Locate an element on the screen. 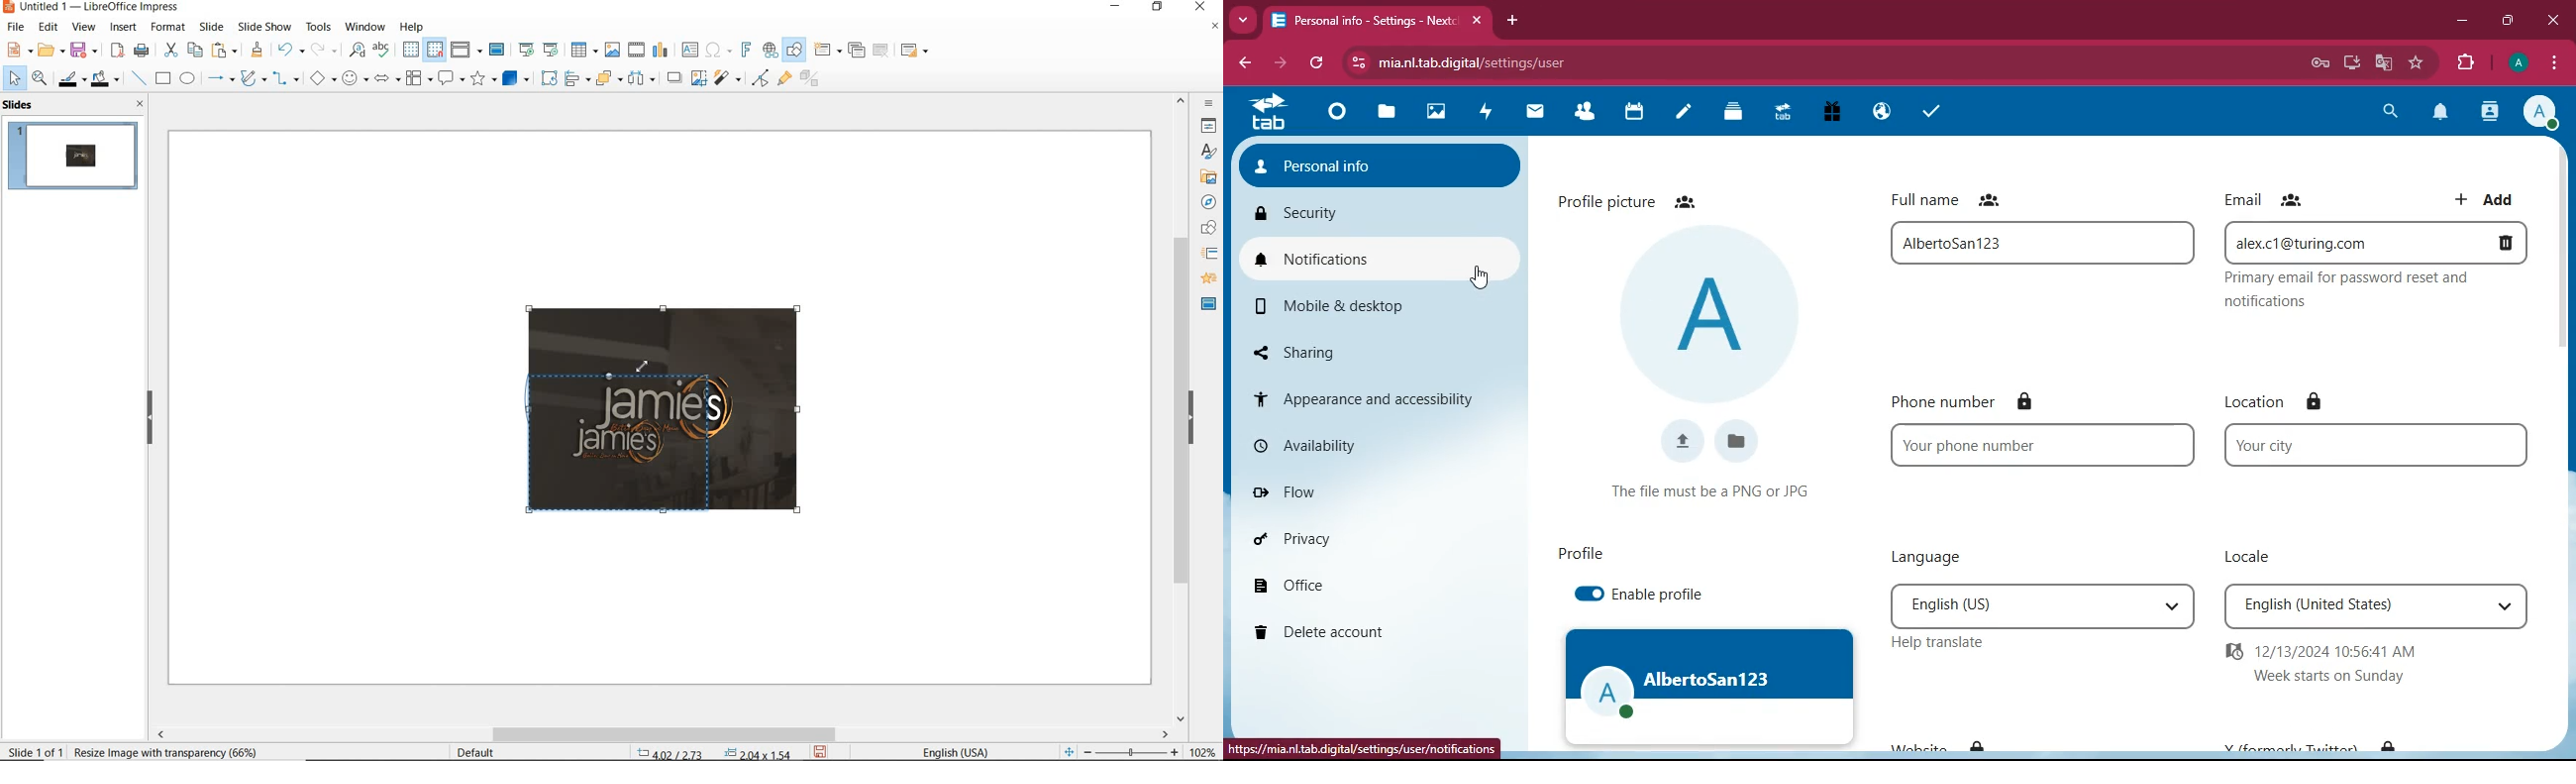 Image resolution: width=2576 pixels, height=784 pixels. crop image is located at coordinates (699, 77).